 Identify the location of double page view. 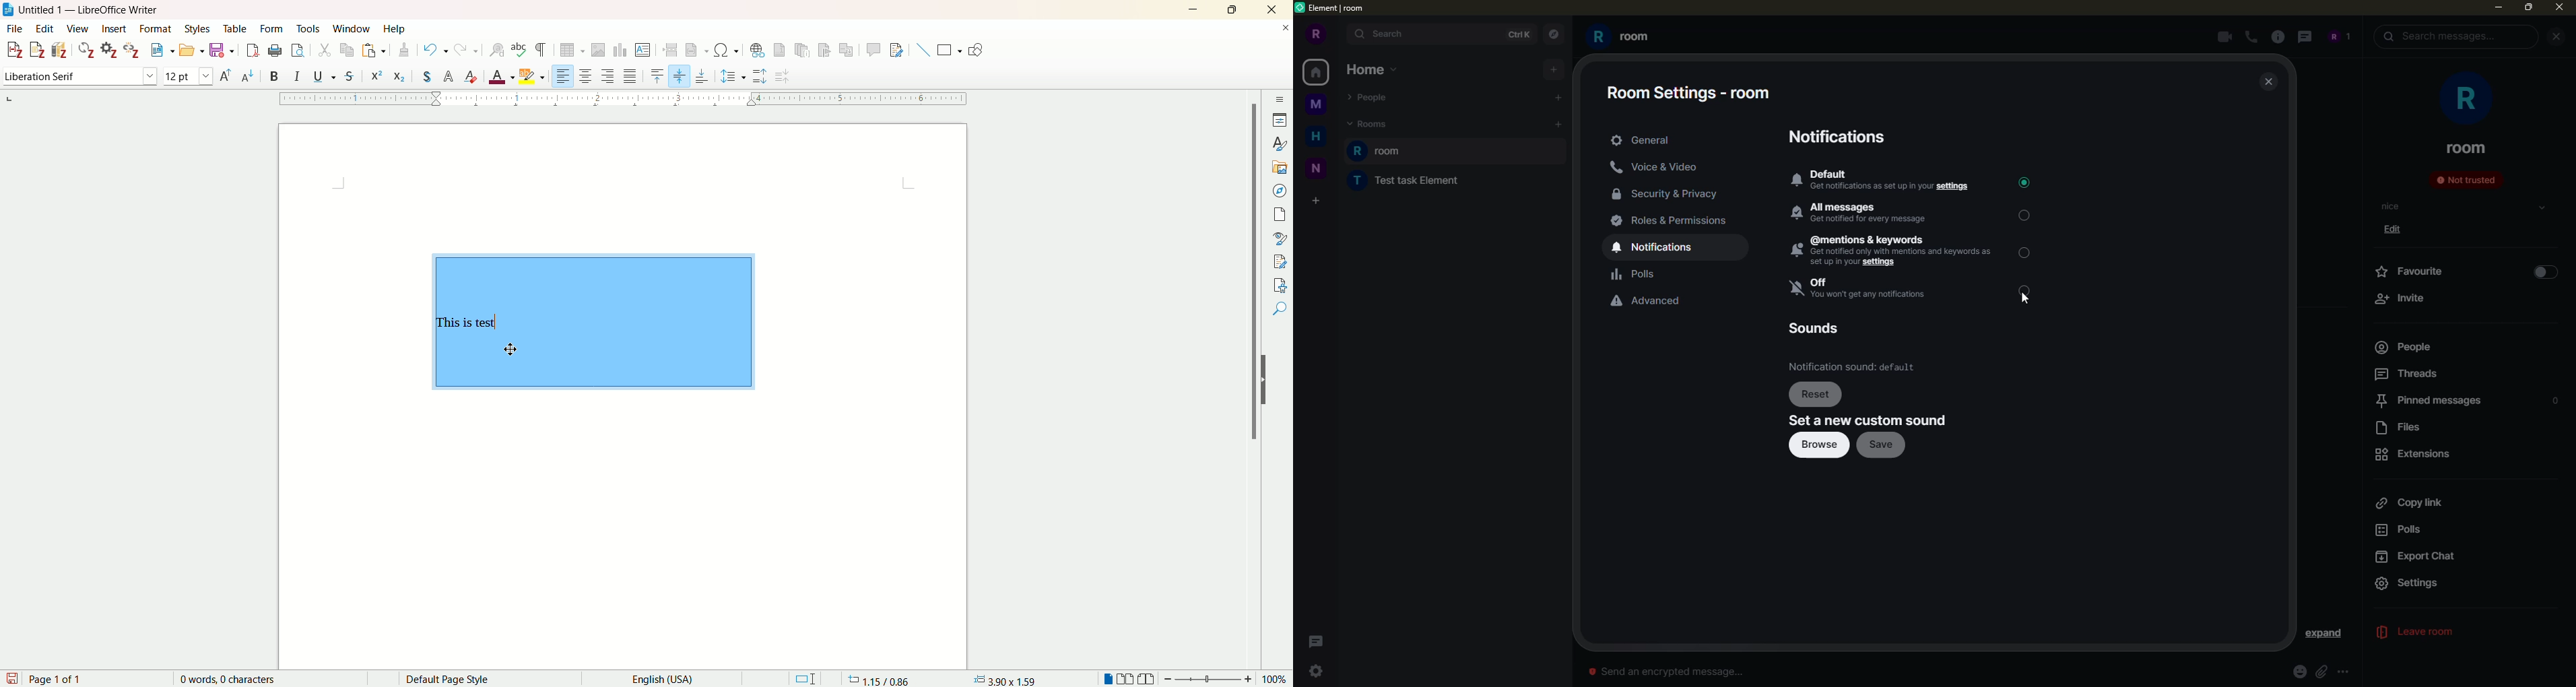
(1125, 678).